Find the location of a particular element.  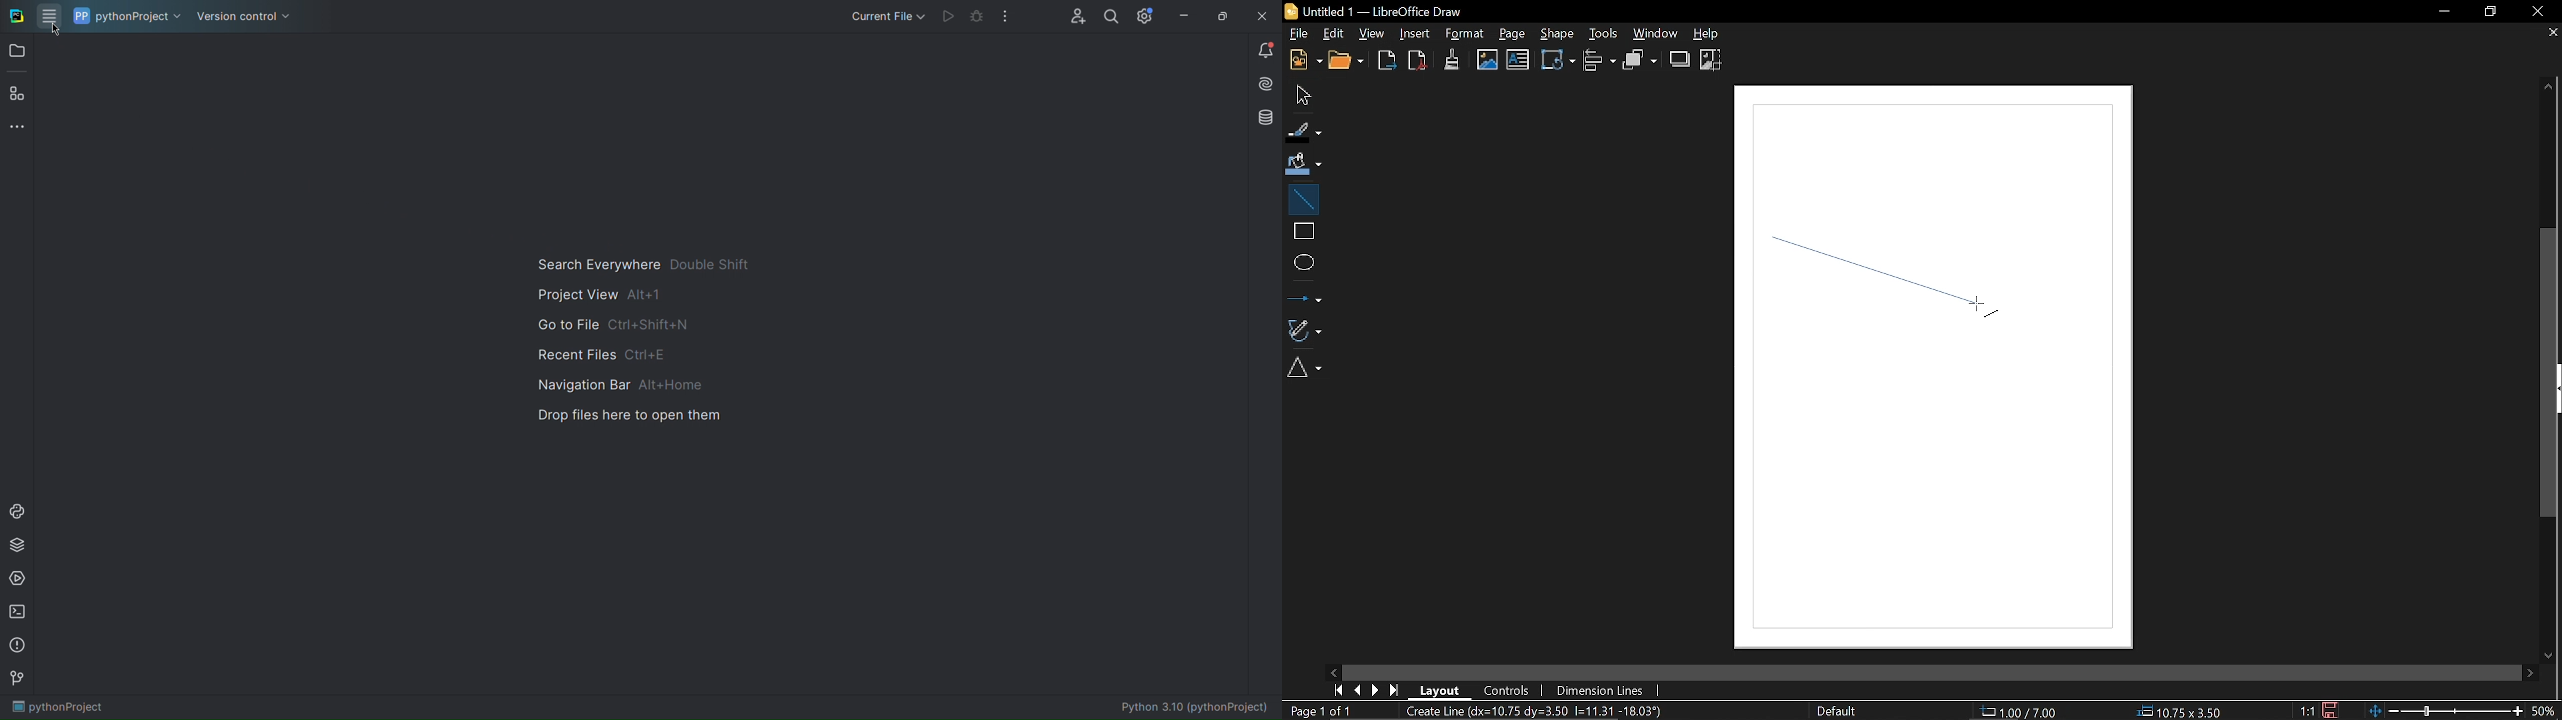

Position is located at coordinates (2024, 711).